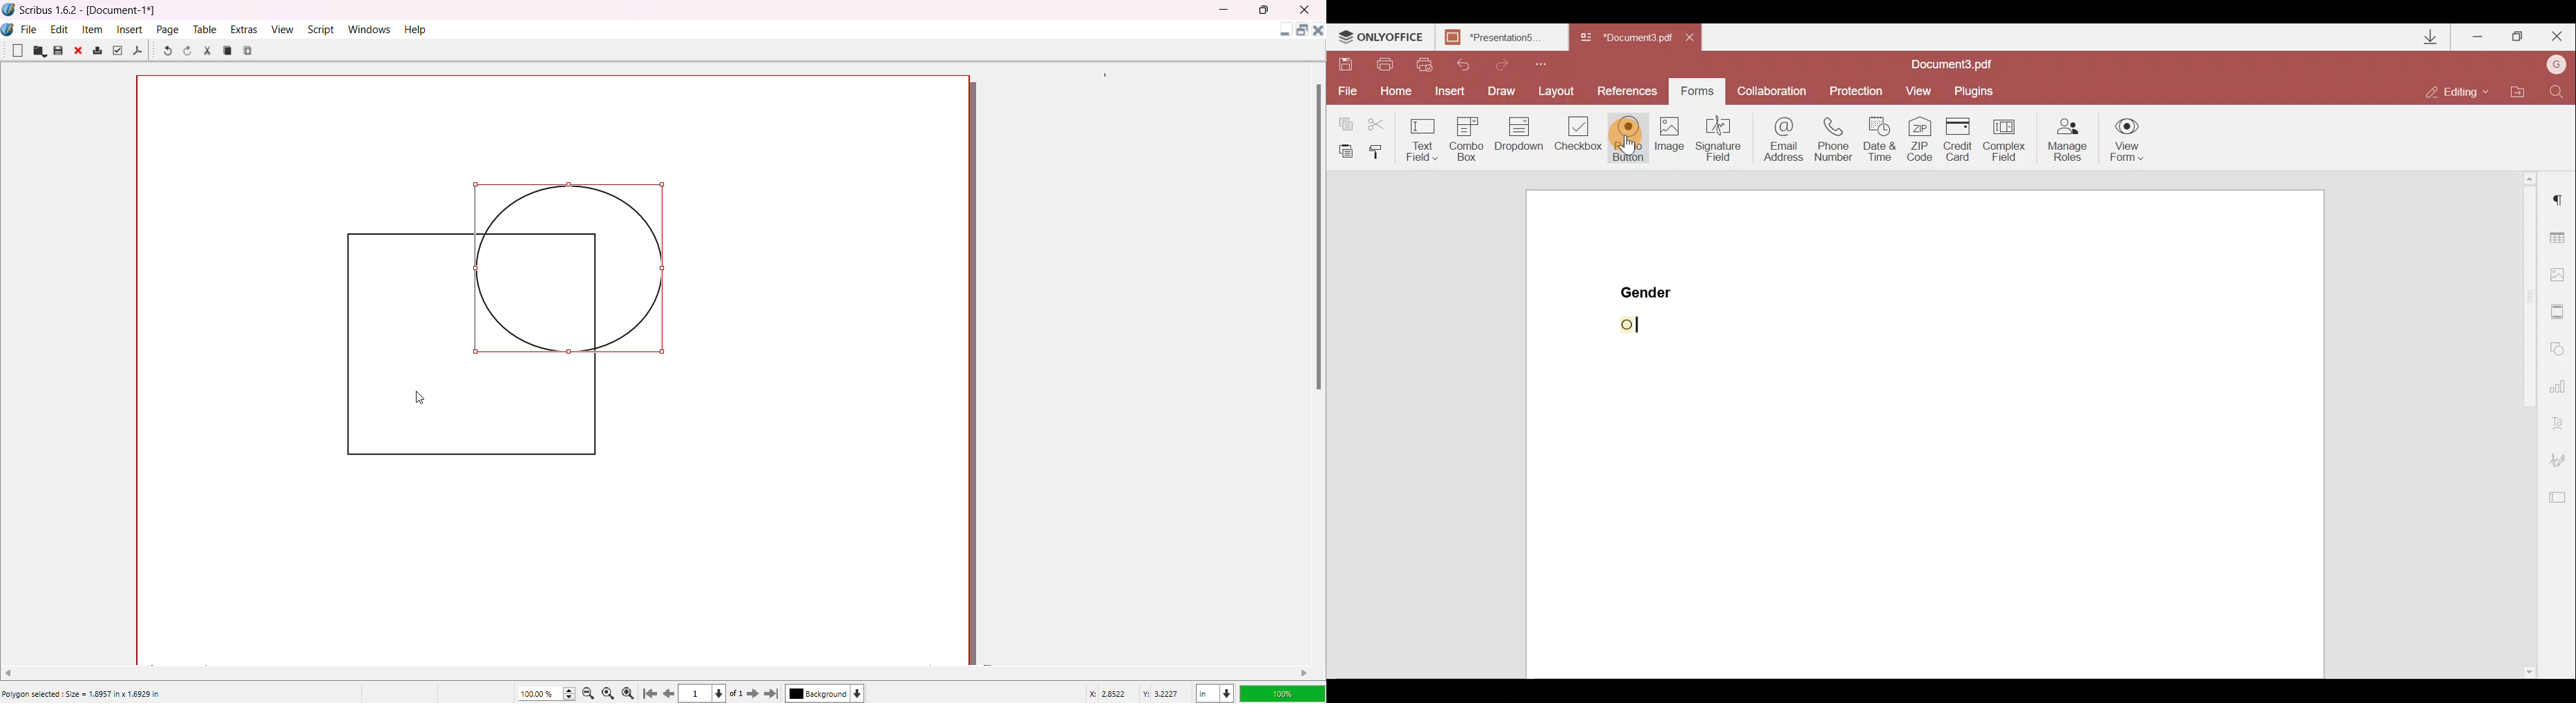  I want to click on Next, so click(756, 693).